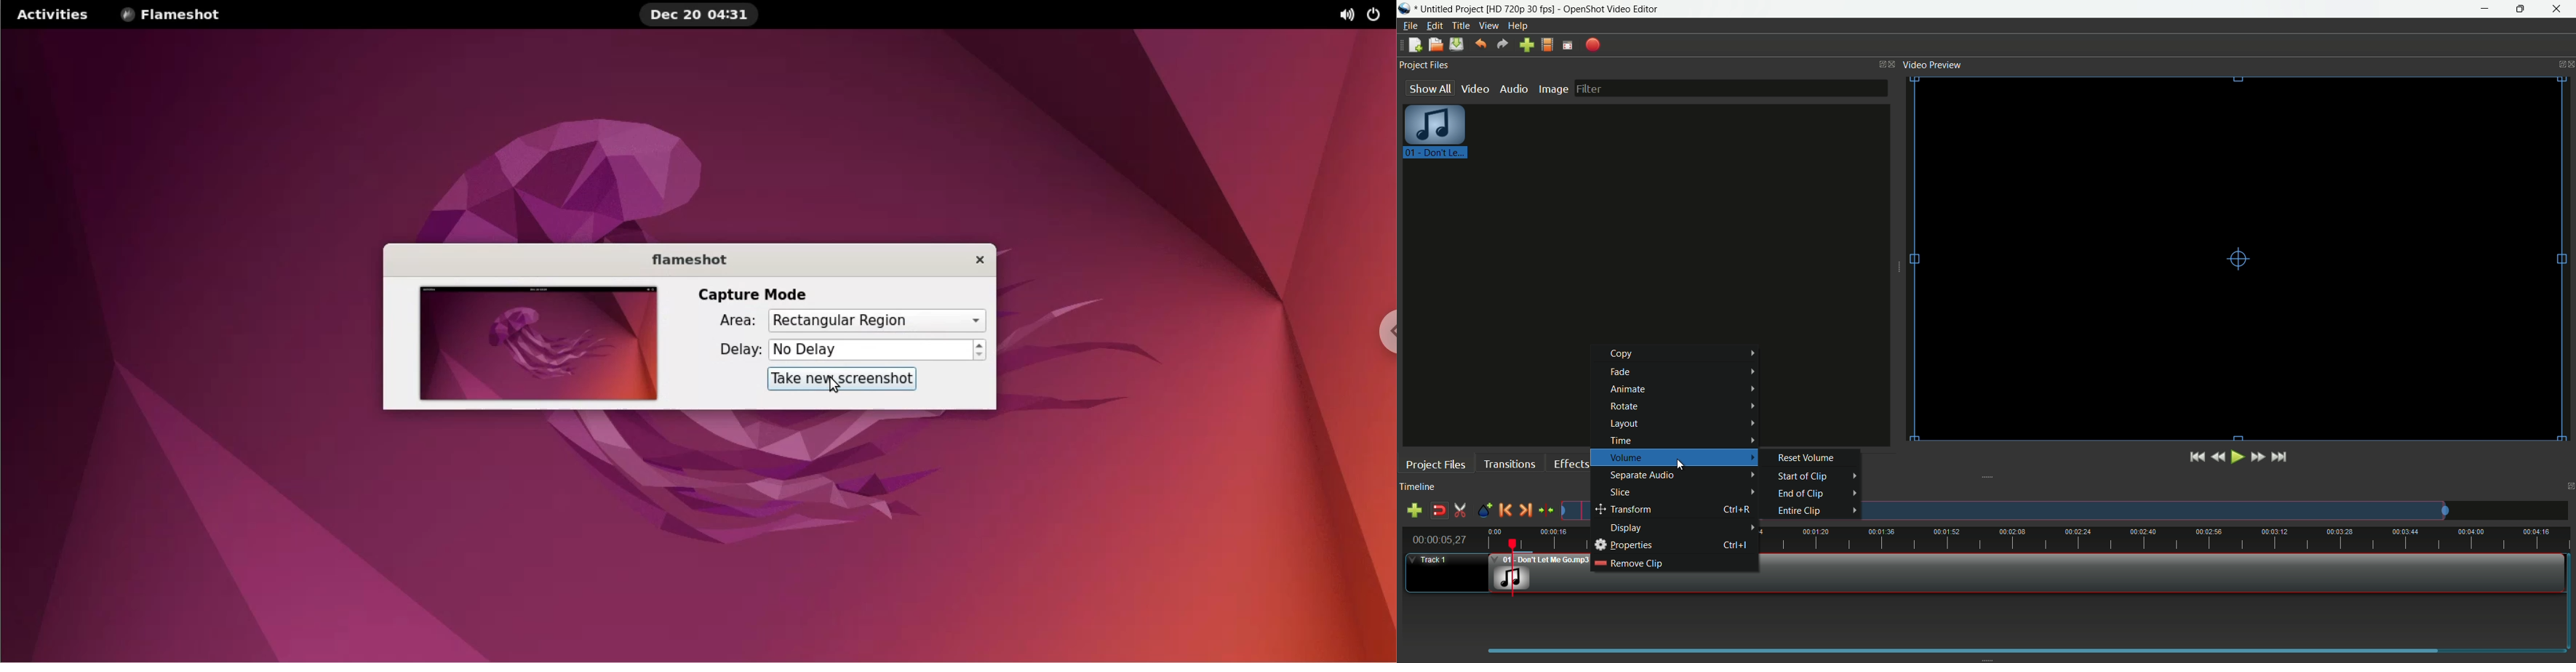 Image resolution: width=2576 pixels, height=672 pixels. What do you see at coordinates (1513, 88) in the screenshot?
I see `audio` at bounding box center [1513, 88].